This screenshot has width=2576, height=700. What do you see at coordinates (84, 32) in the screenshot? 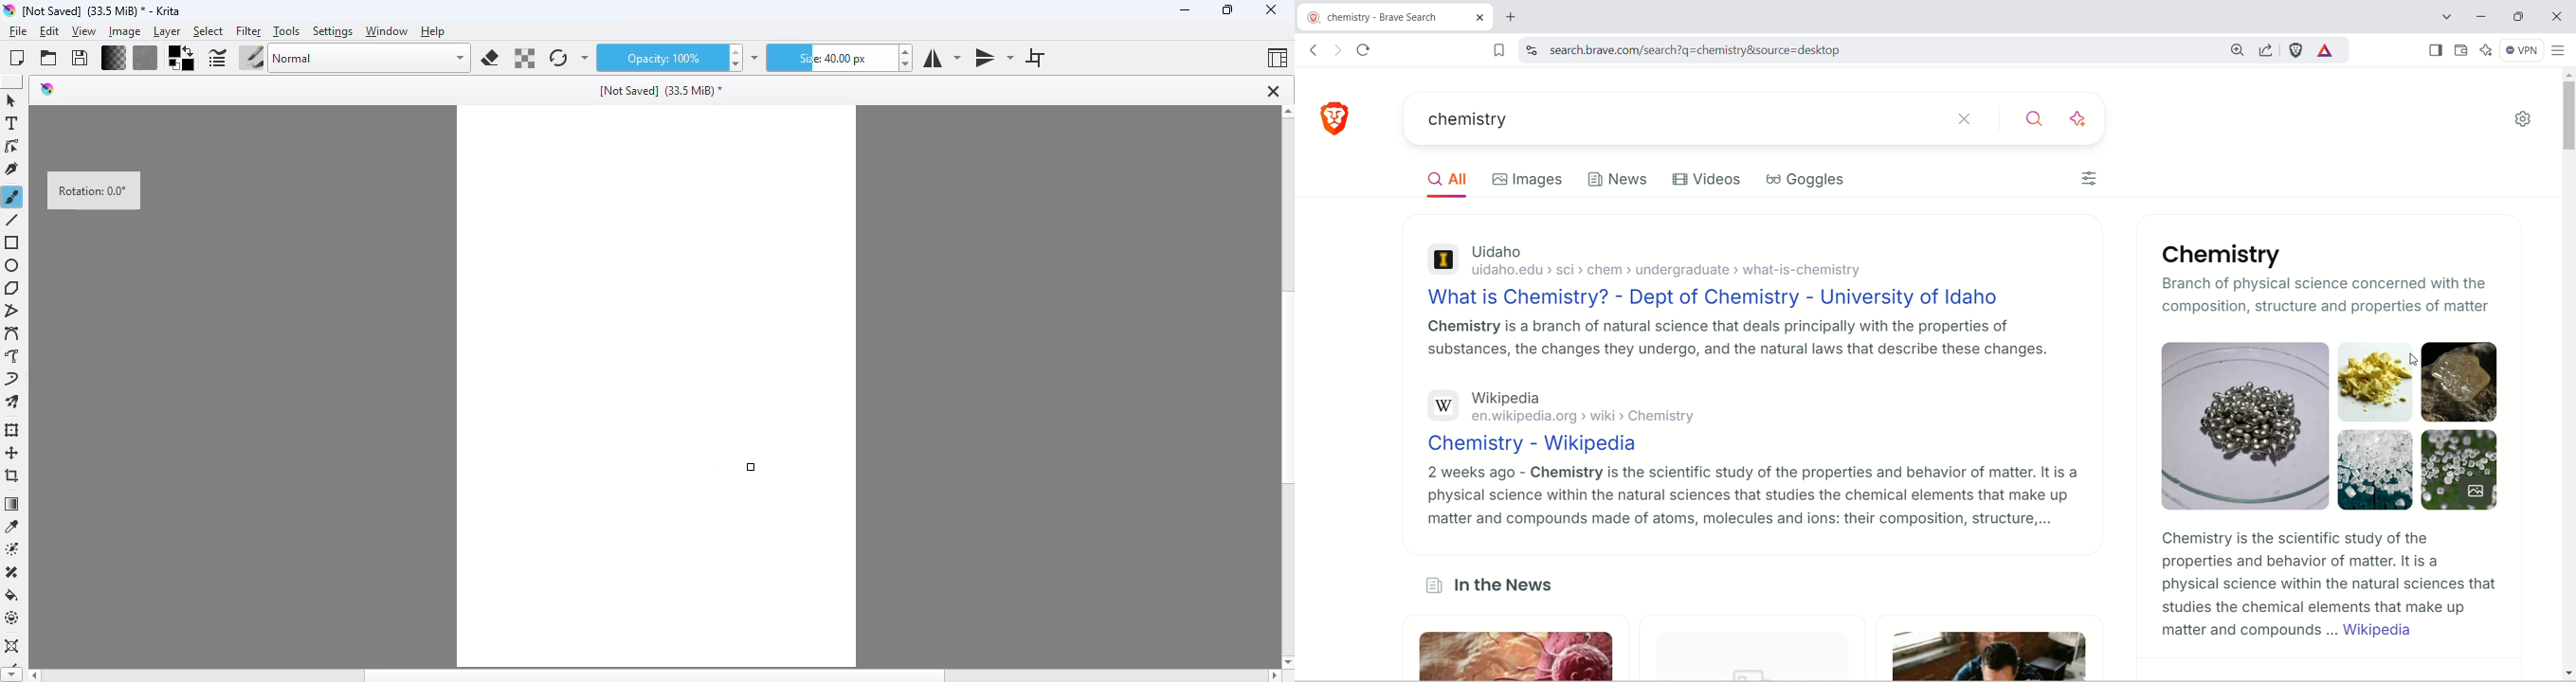
I see `view` at bounding box center [84, 32].